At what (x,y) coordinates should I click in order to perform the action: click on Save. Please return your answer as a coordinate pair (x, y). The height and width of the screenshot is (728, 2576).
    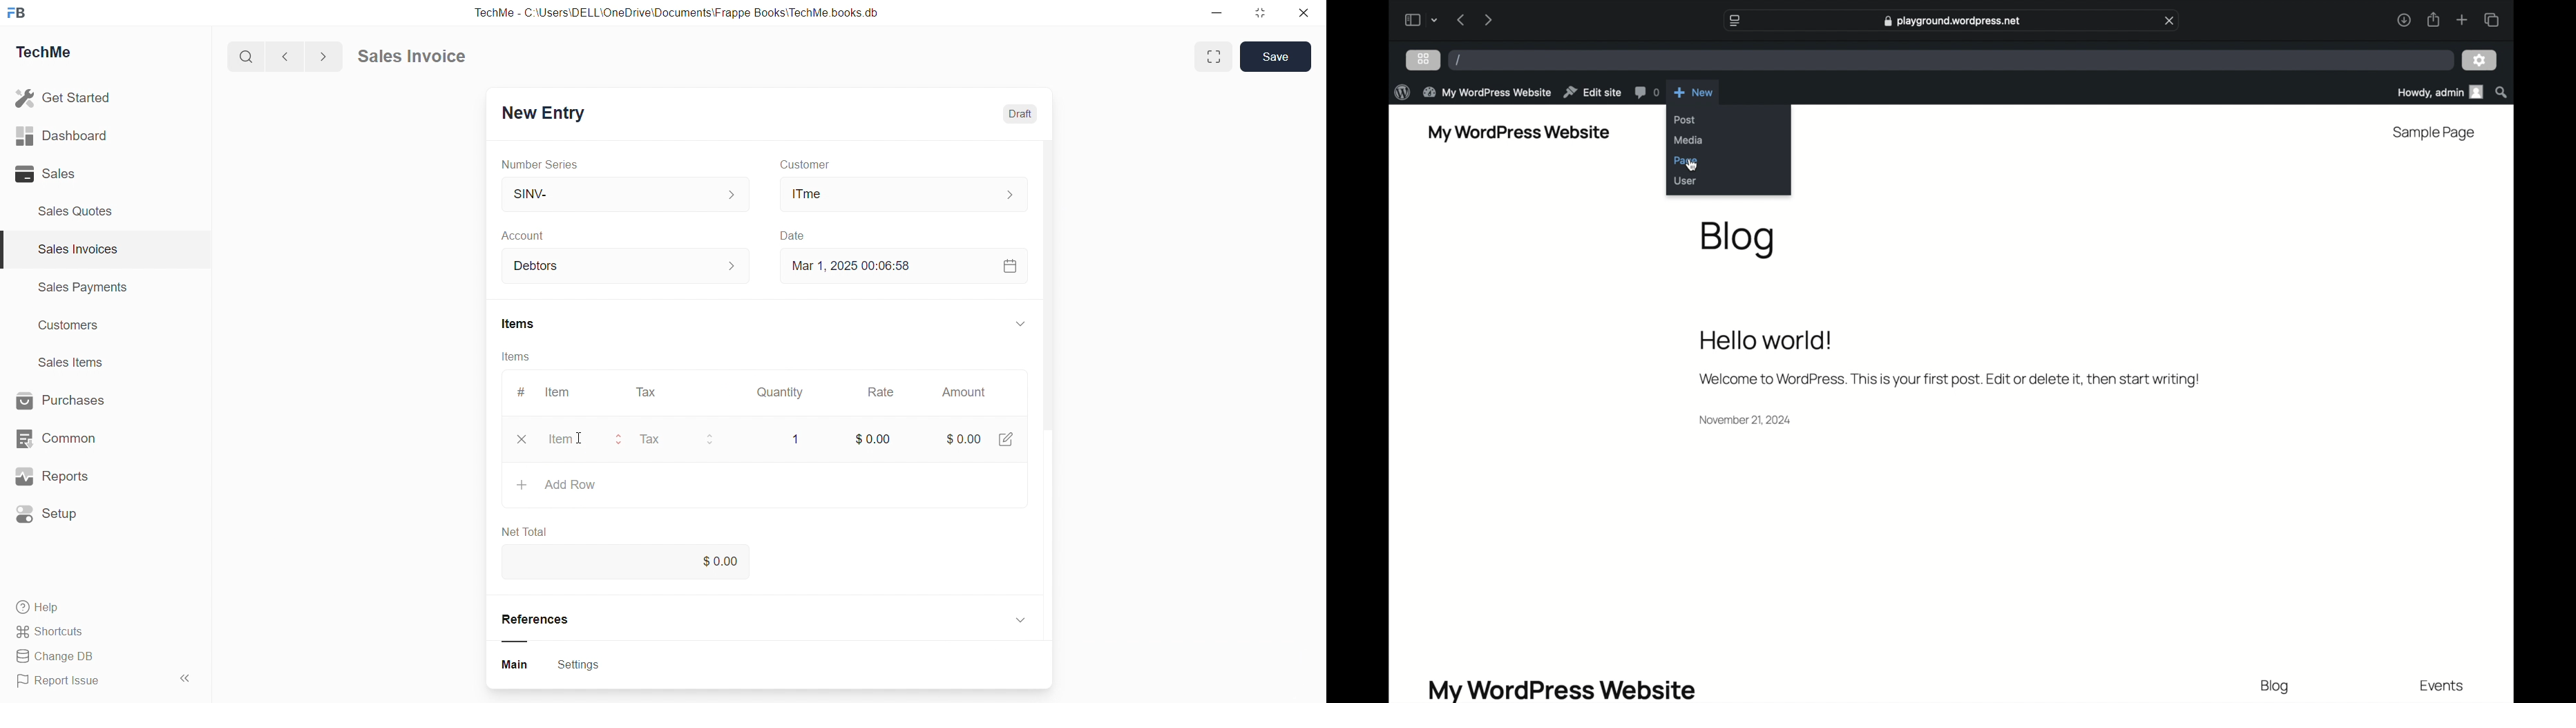
    Looking at the image, I should click on (1279, 56).